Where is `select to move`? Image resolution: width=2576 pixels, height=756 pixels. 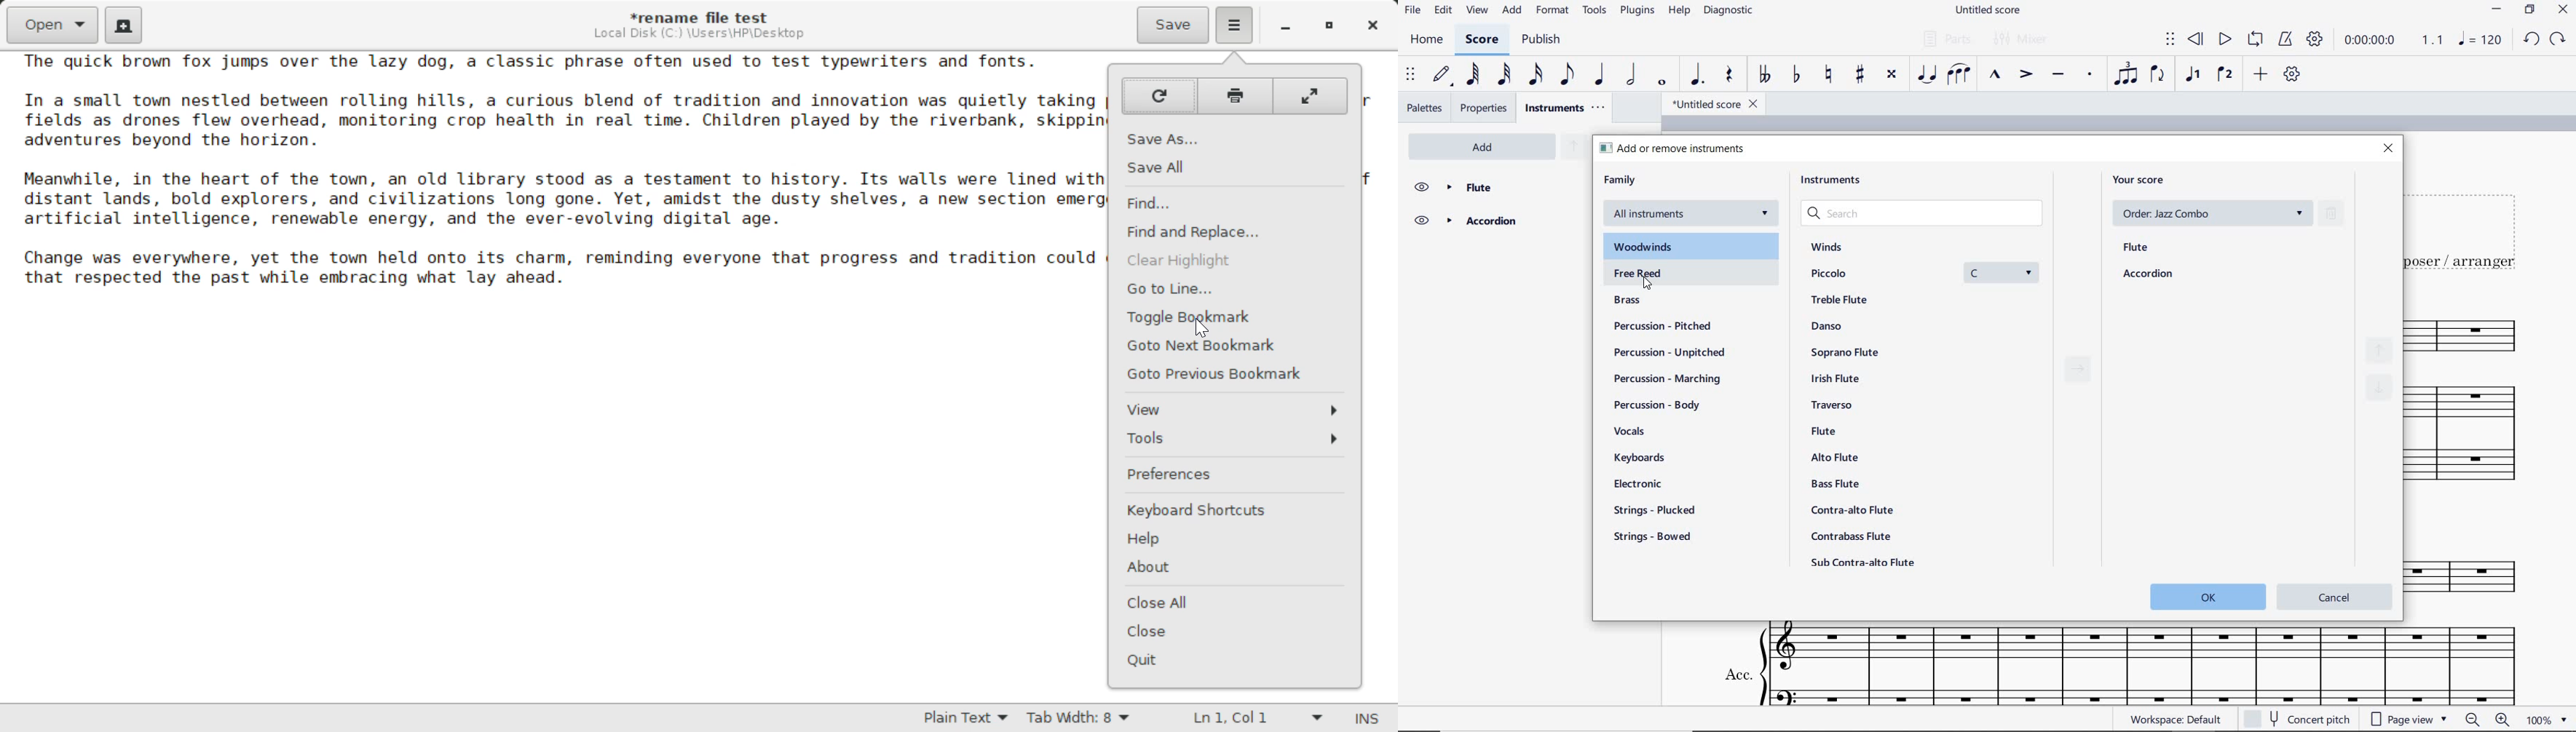
select to move is located at coordinates (1411, 75).